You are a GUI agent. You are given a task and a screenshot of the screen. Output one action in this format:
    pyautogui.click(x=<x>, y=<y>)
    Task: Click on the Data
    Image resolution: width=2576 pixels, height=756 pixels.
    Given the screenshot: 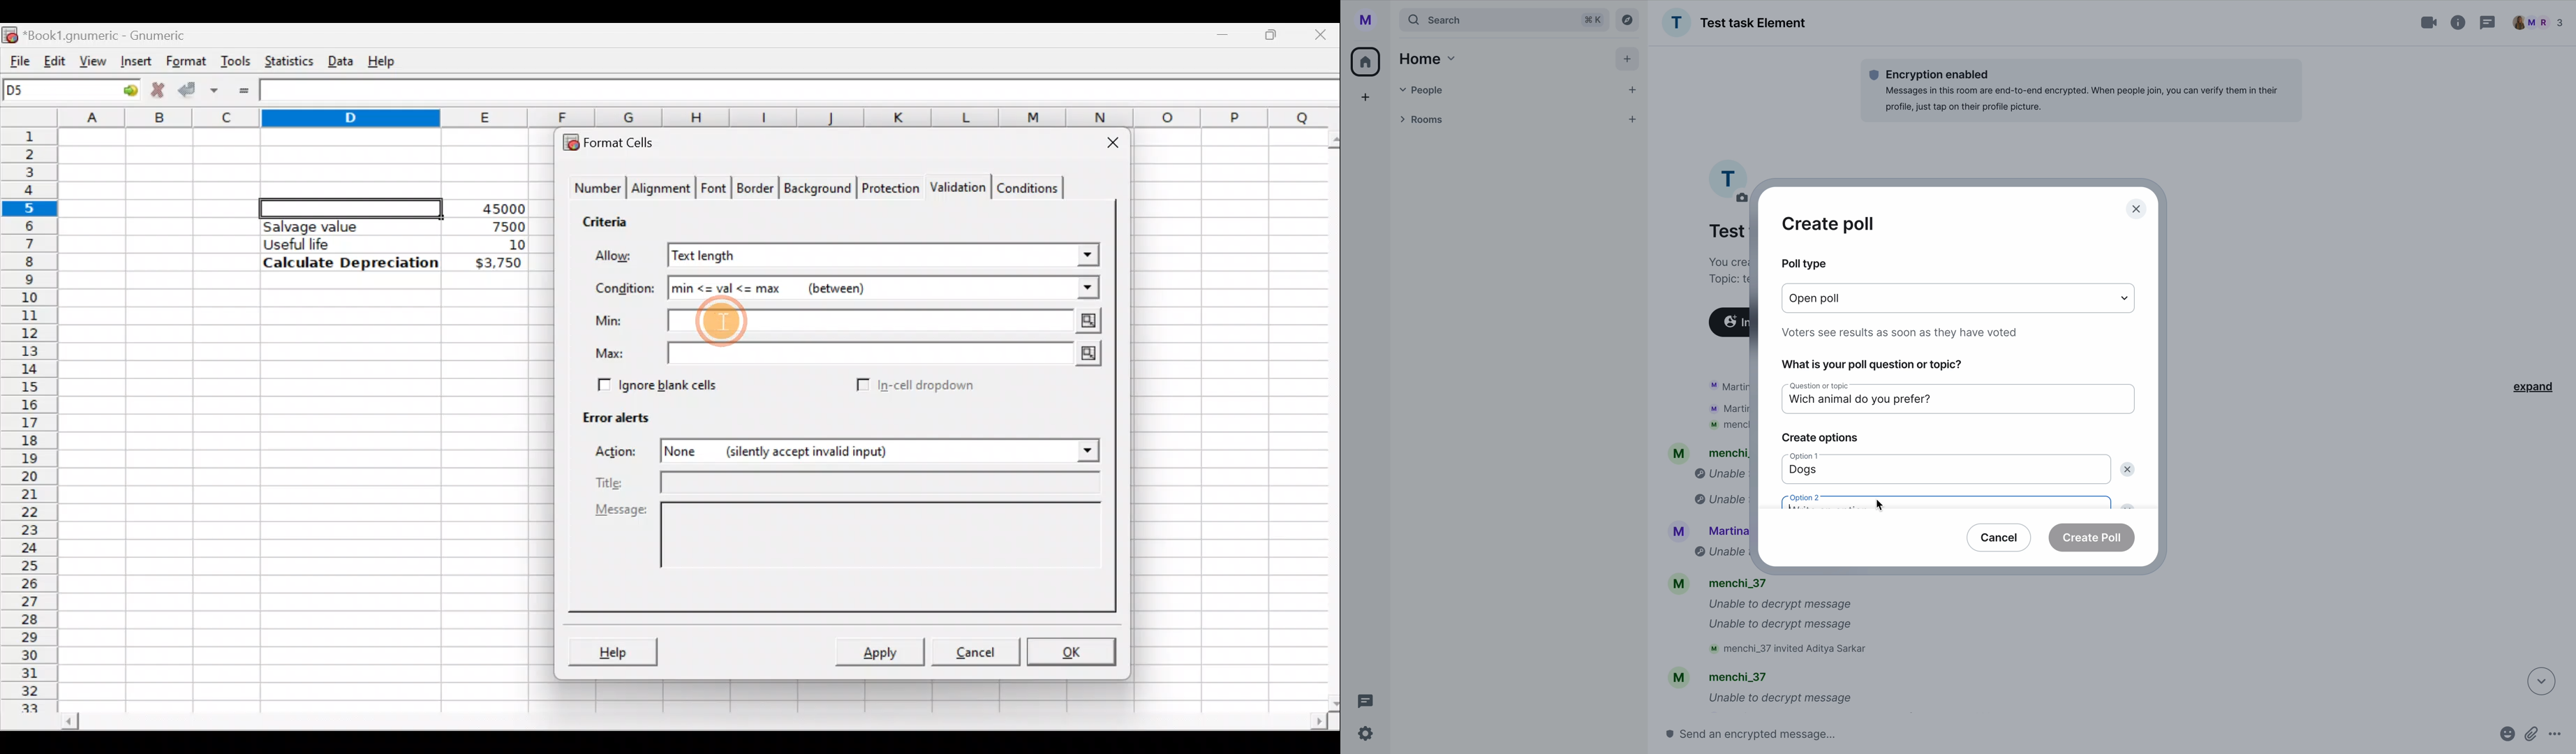 What is the action you would take?
    pyautogui.click(x=340, y=58)
    